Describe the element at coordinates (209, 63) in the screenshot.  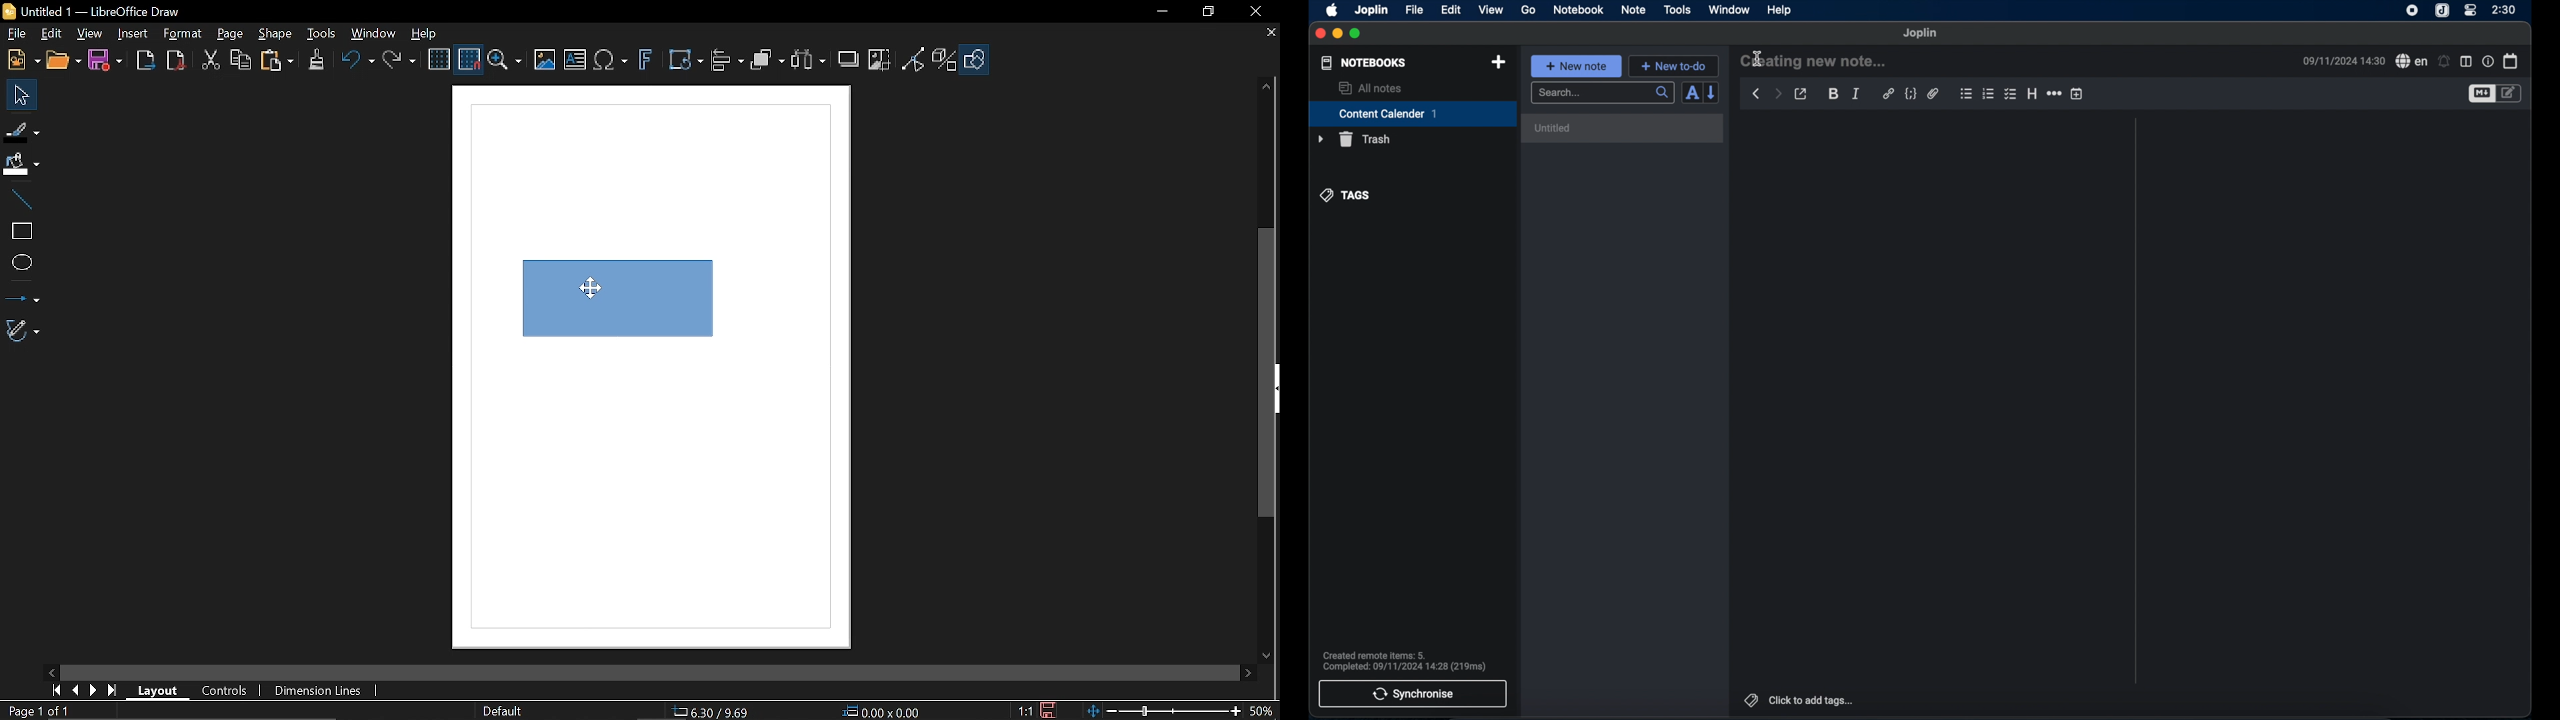
I see `Cut` at that location.